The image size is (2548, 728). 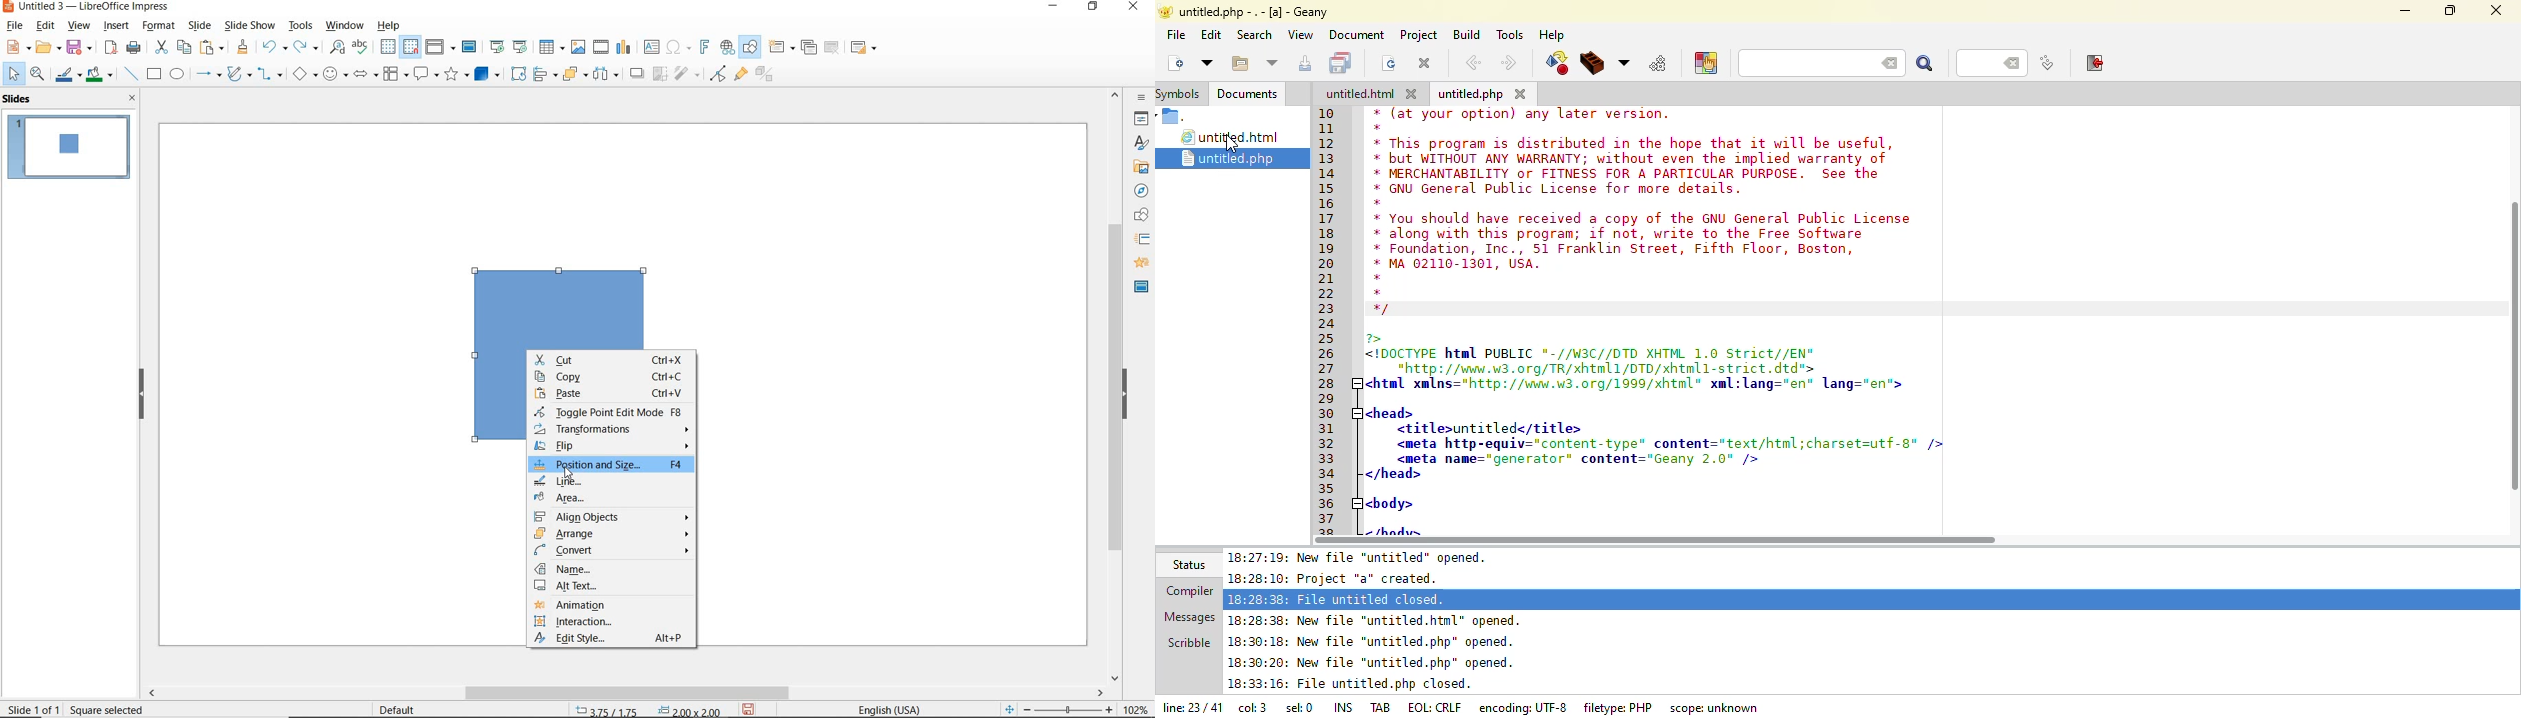 What do you see at coordinates (1375, 705) in the screenshot?
I see `tab` at bounding box center [1375, 705].